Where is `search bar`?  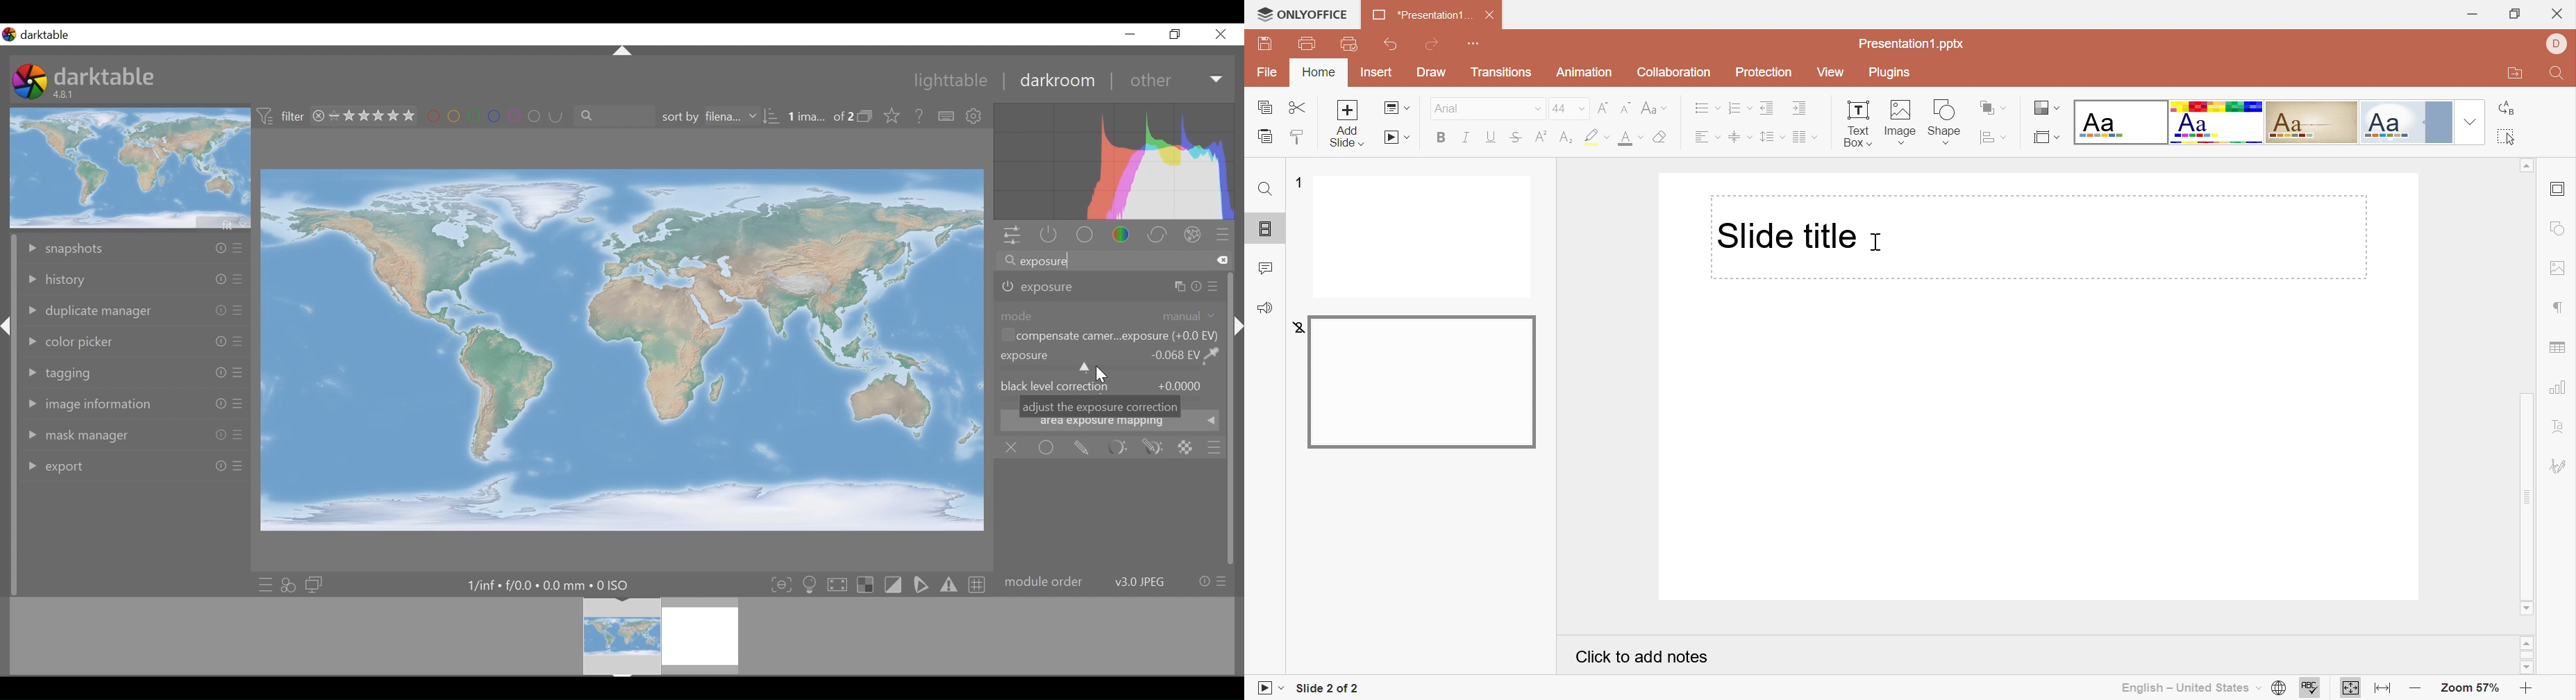
search bar is located at coordinates (1113, 259).